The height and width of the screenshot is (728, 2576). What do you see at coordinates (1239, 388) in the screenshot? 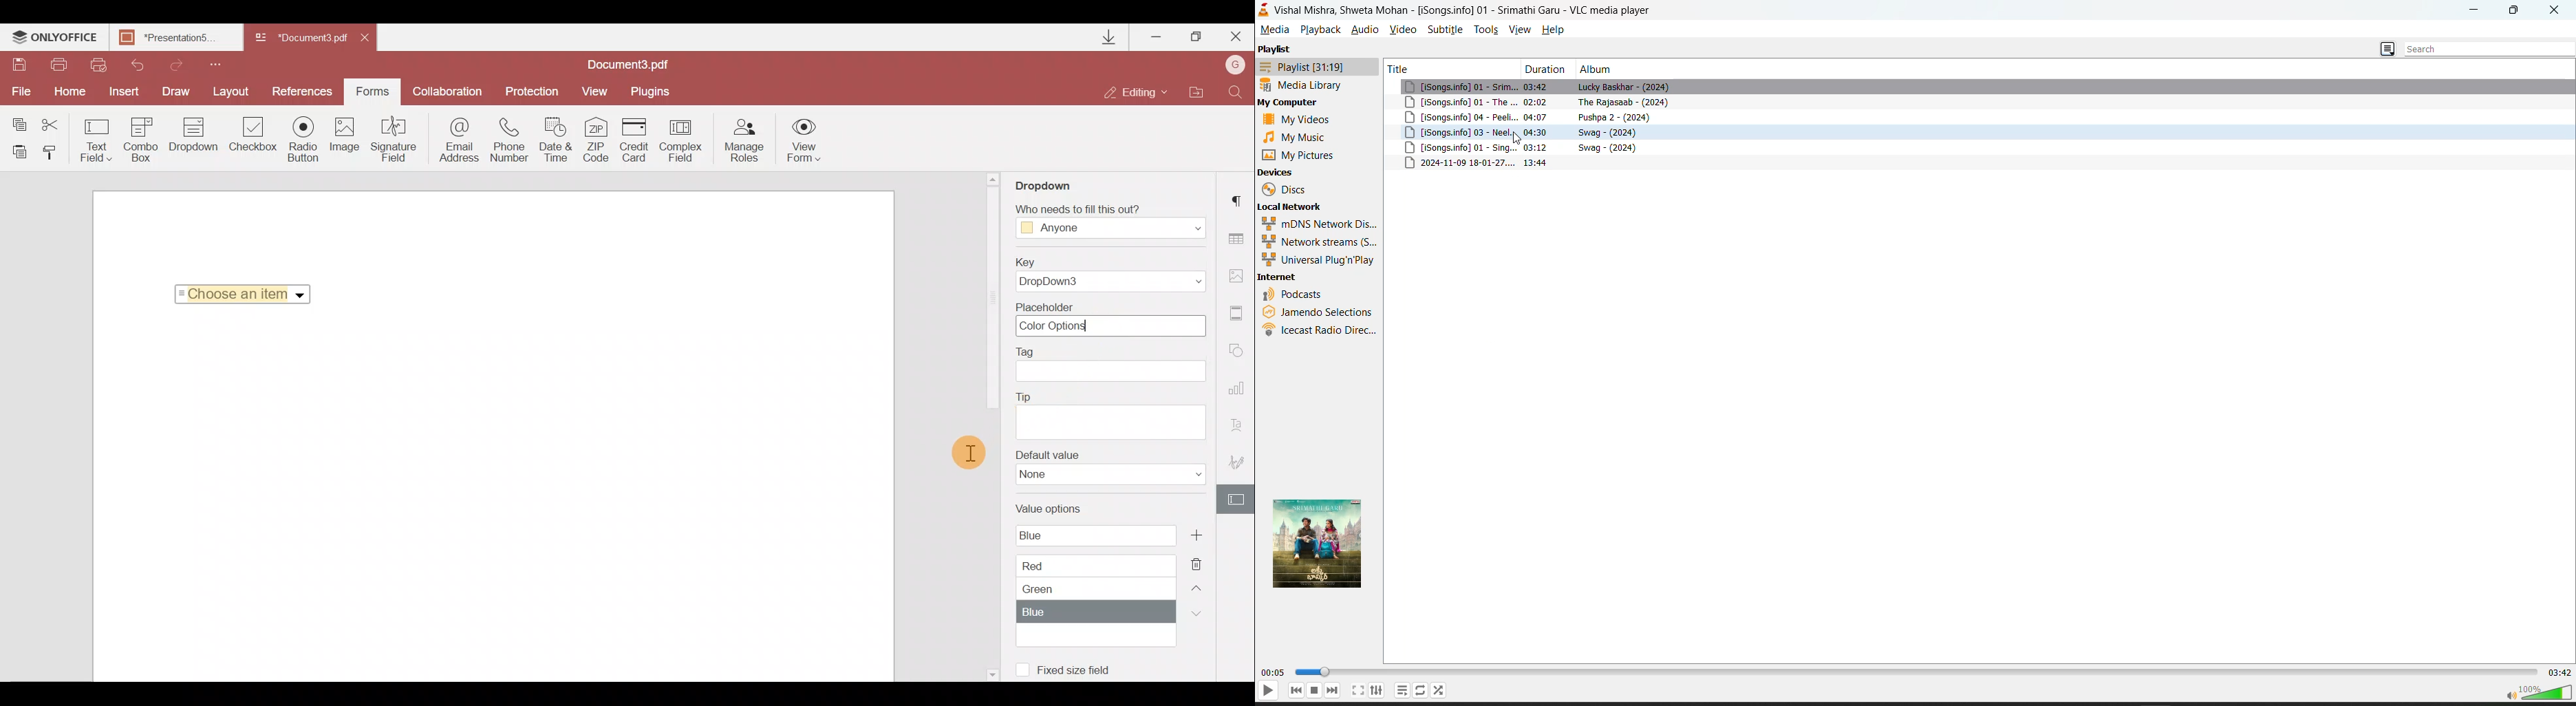
I see `Chart settings` at bounding box center [1239, 388].